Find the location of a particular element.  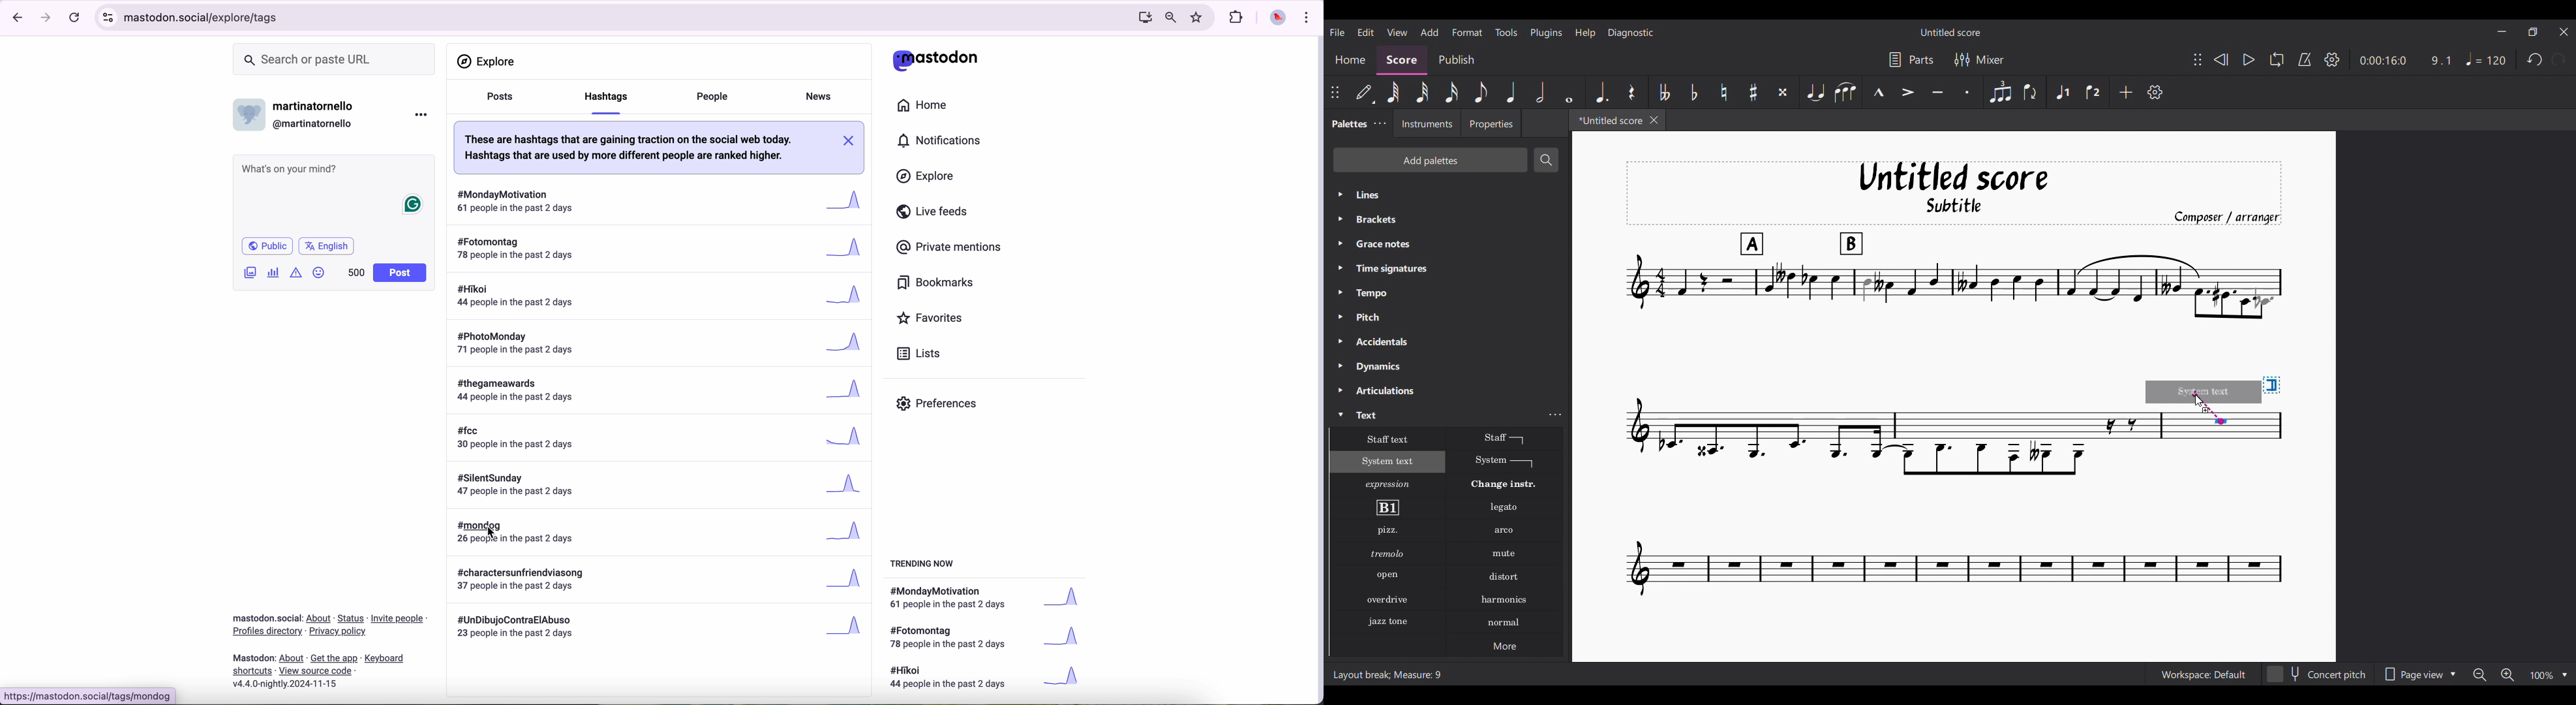

user id is located at coordinates (316, 124).